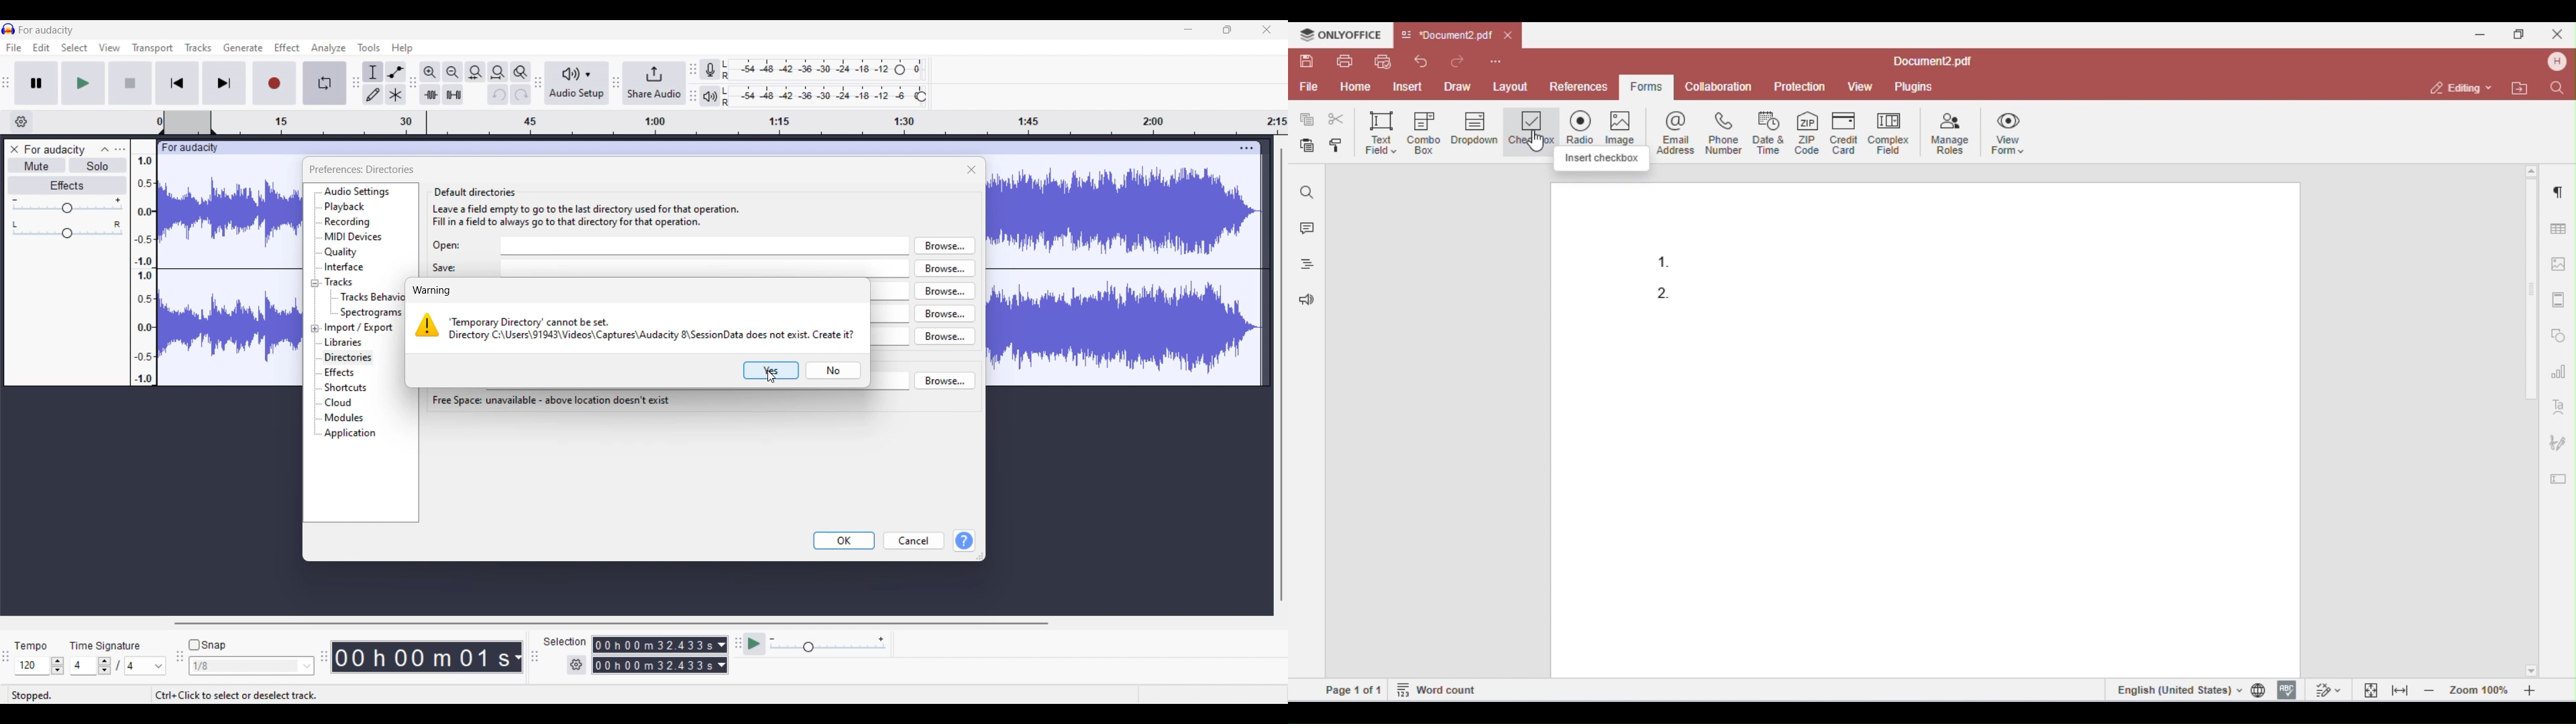 This screenshot has height=728, width=2576. I want to click on Scale to measure track intensity, so click(144, 269).